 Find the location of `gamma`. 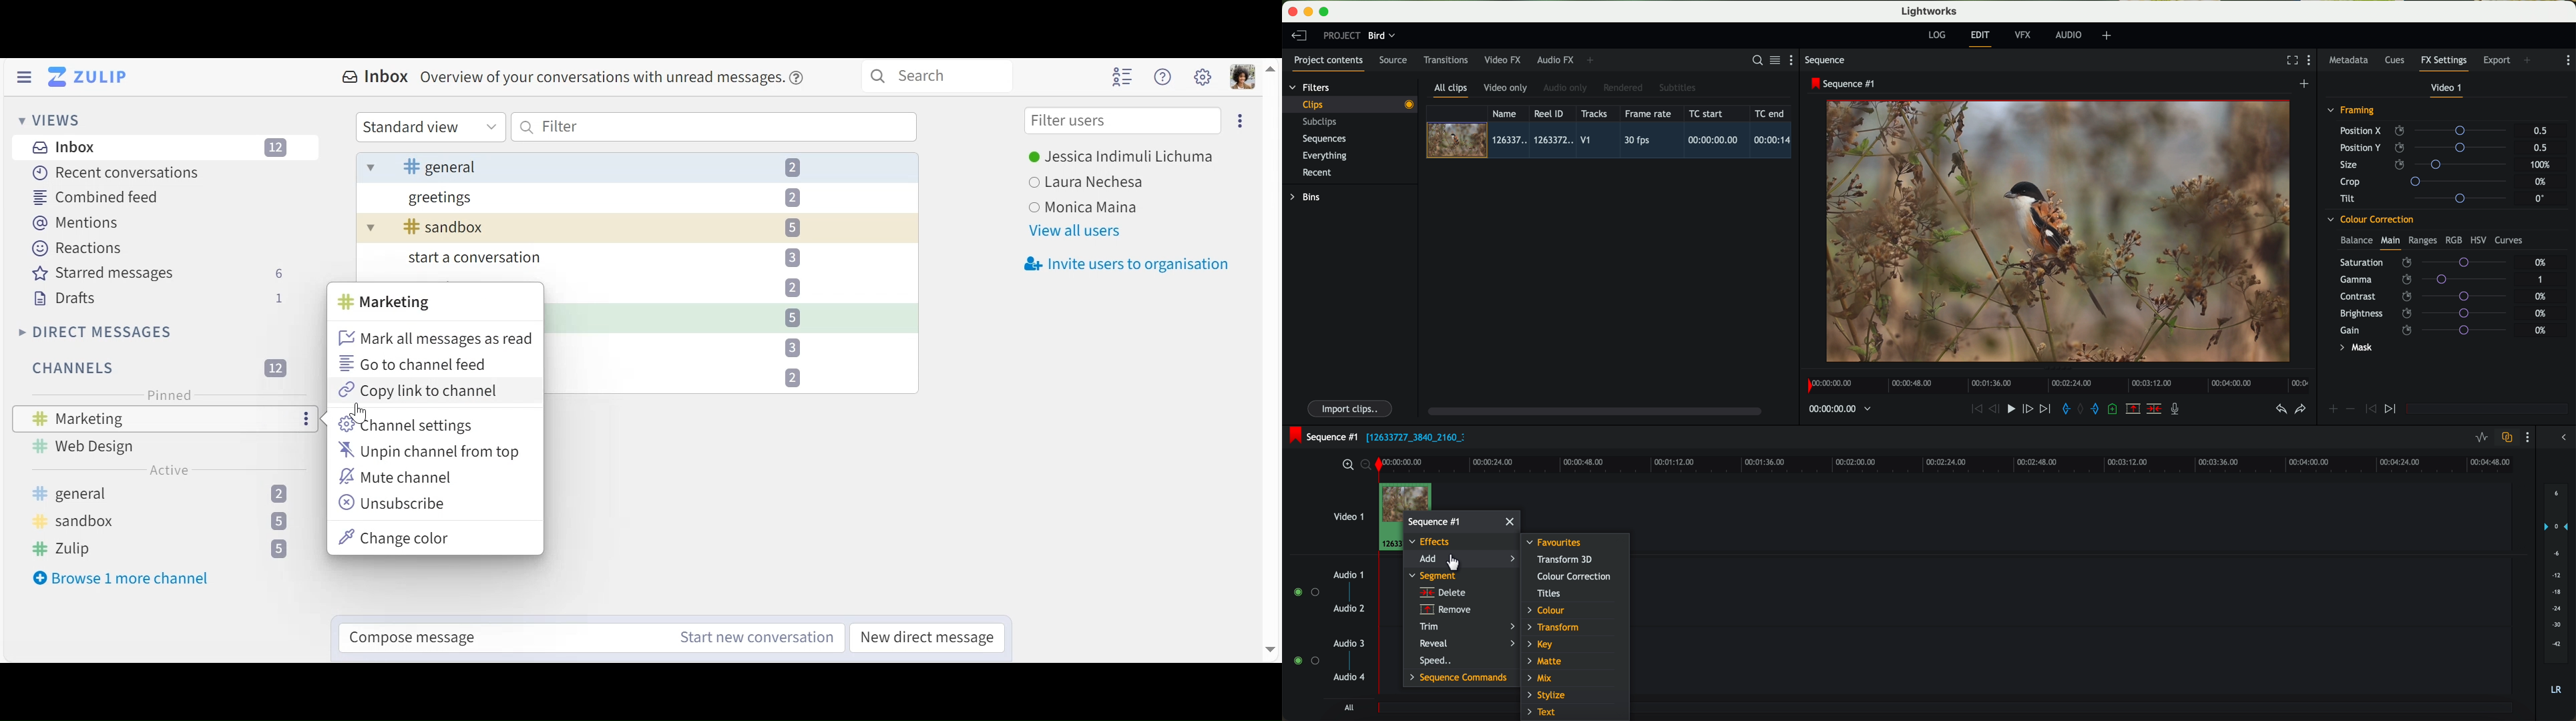

gamma is located at coordinates (2429, 279).